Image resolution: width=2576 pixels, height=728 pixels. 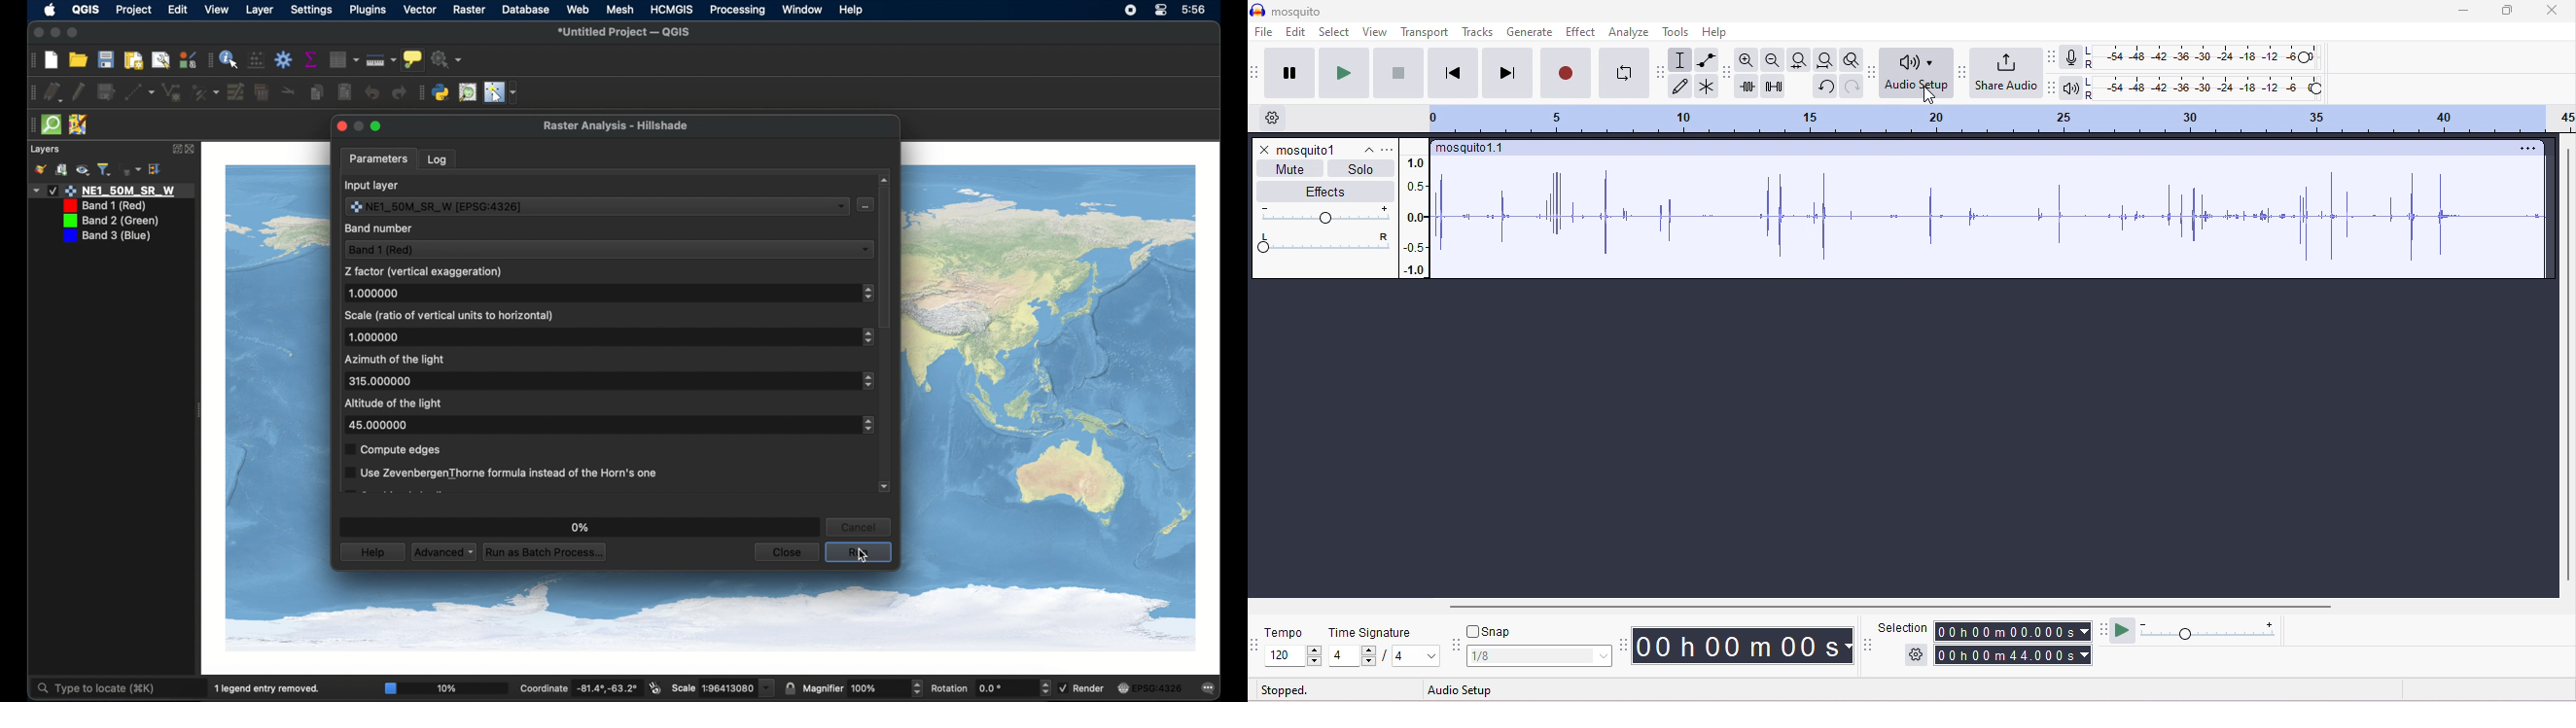 I want to click on snap tool bar, so click(x=1457, y=647).